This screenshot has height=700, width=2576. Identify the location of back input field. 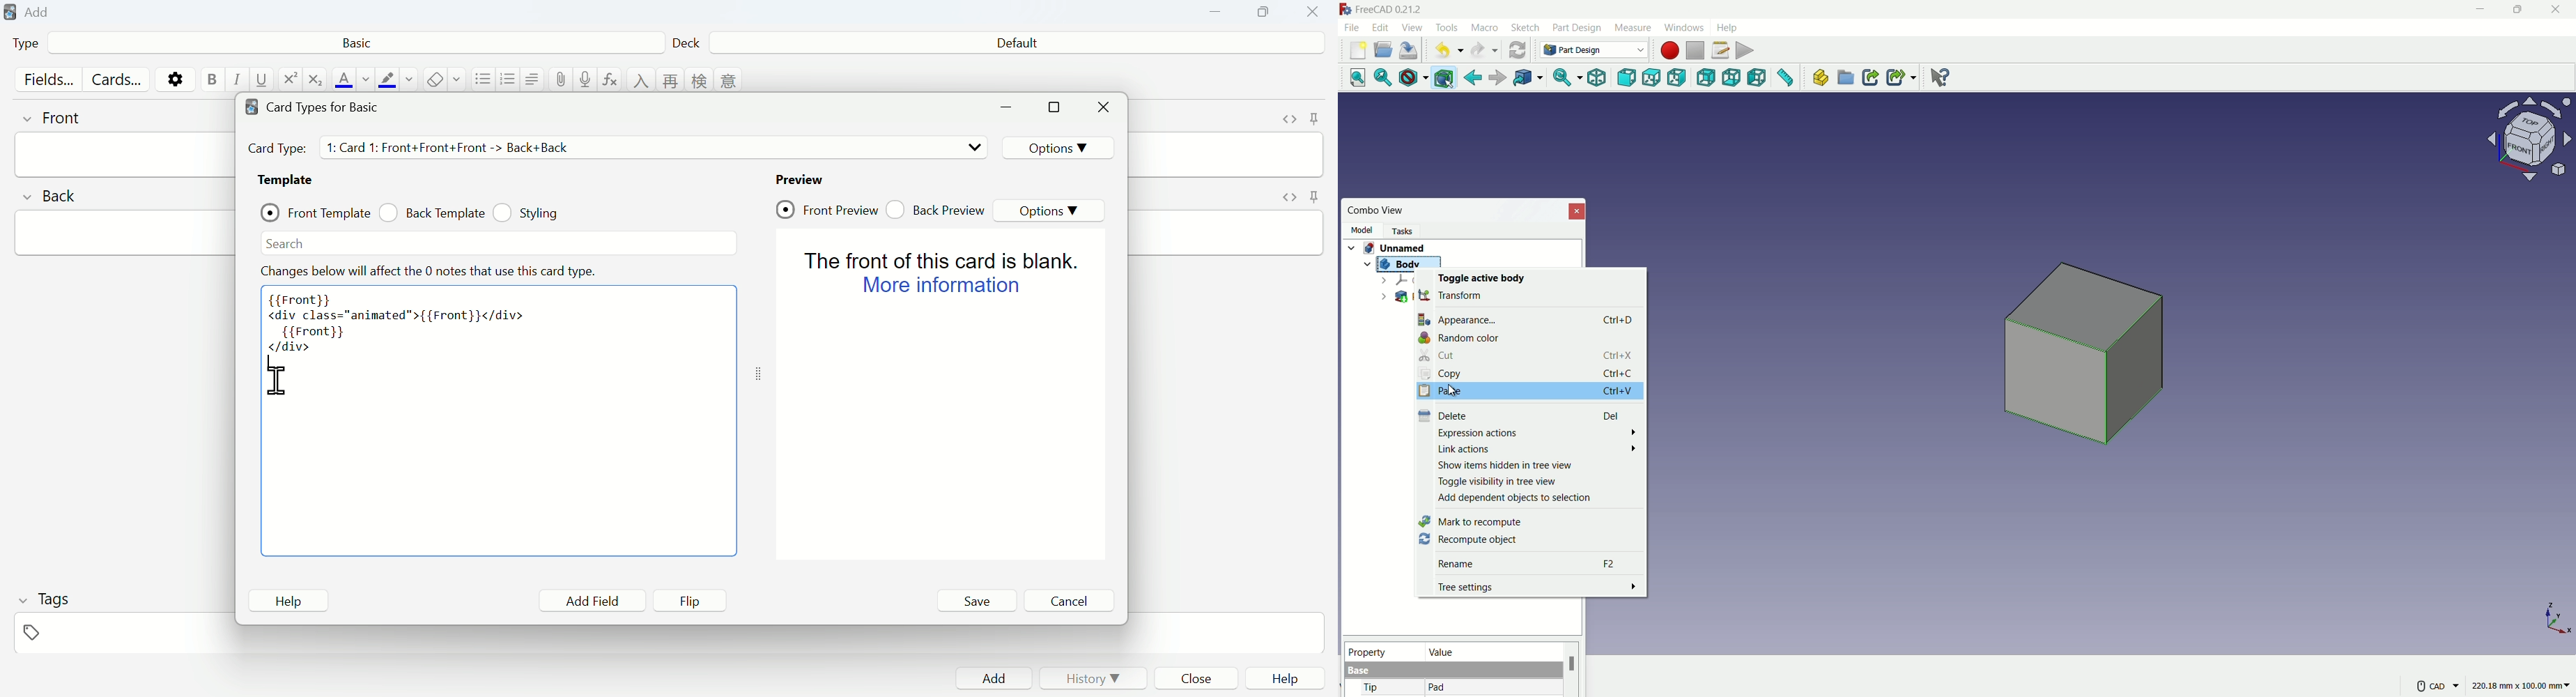
(125, 232).